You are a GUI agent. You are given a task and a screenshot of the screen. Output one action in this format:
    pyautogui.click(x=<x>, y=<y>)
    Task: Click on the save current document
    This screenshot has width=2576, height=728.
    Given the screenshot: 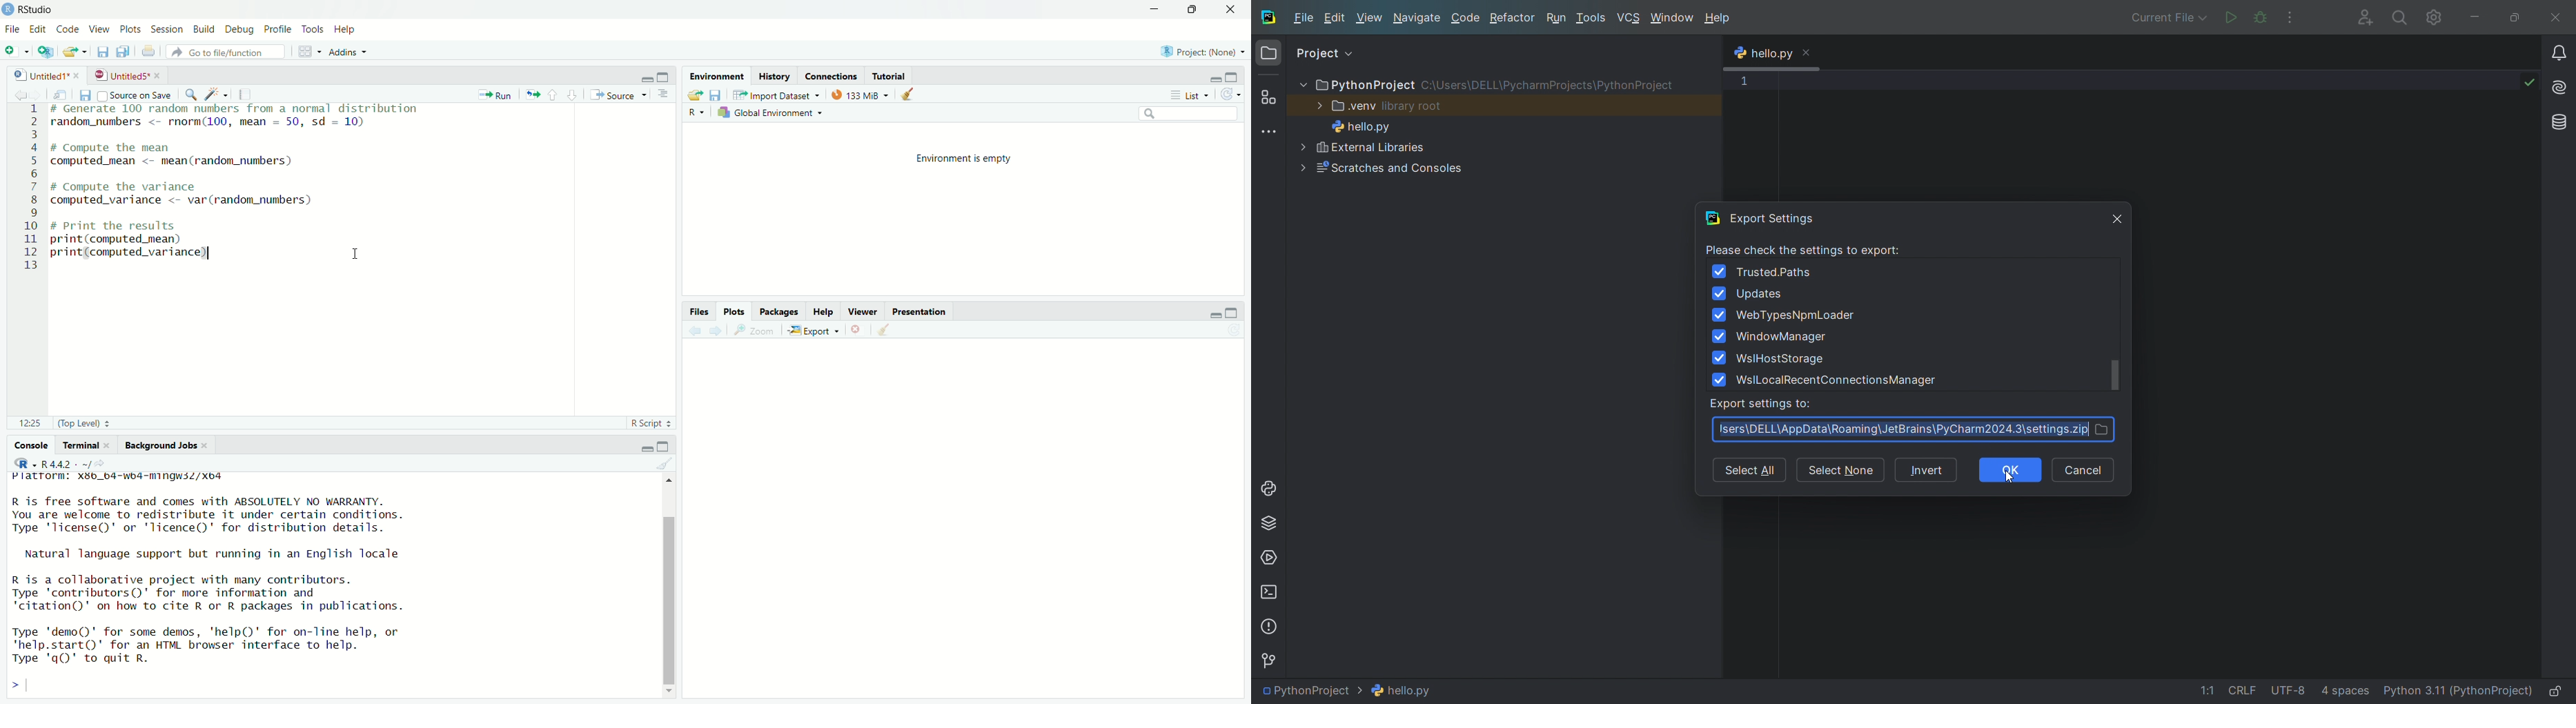 What is the action you would take?
    pyautogui.click(x=85, y=95)
    